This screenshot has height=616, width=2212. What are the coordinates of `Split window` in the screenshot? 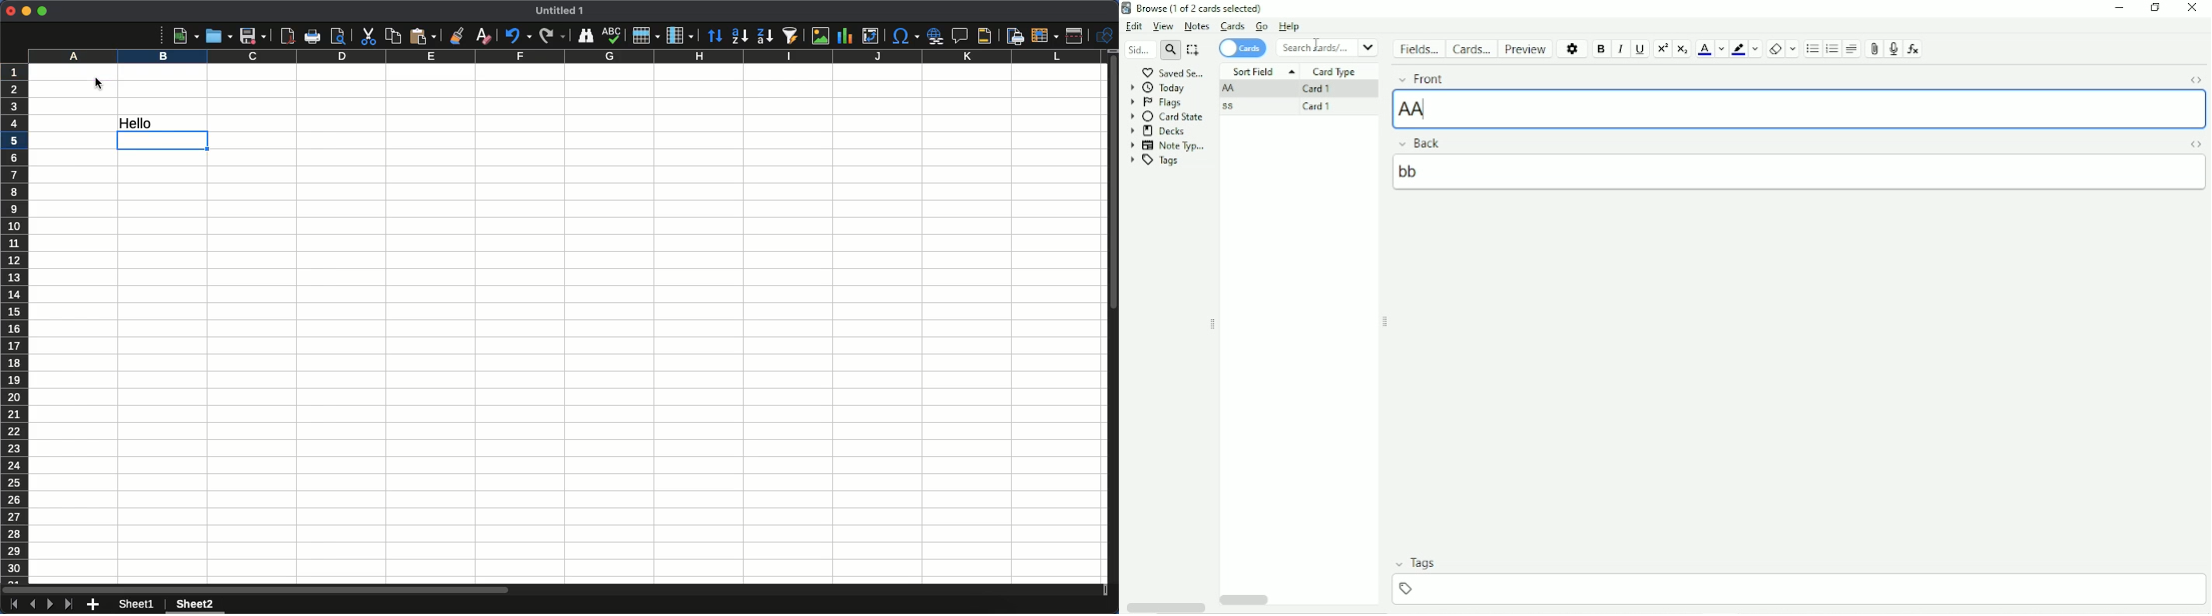 It's located at (1078, 36).